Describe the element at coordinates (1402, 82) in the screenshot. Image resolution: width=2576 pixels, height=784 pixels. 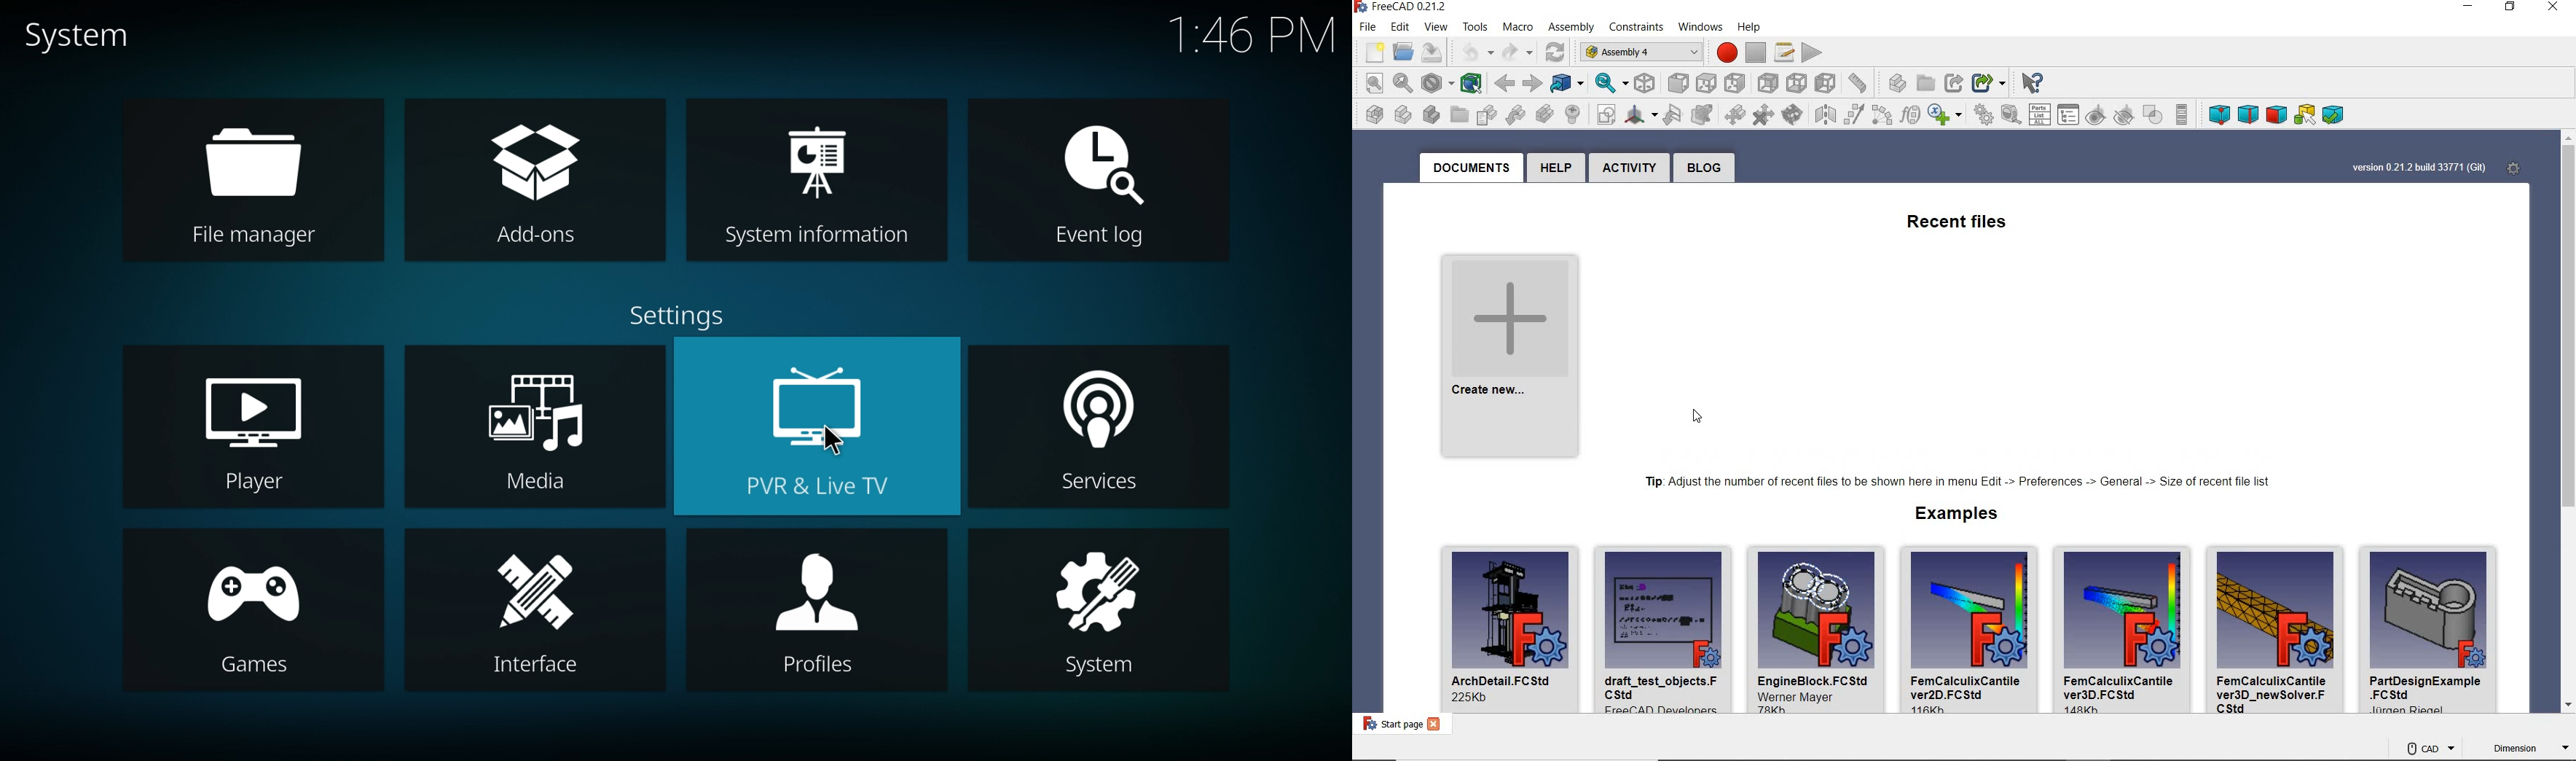
I see `fit selection` at that location.